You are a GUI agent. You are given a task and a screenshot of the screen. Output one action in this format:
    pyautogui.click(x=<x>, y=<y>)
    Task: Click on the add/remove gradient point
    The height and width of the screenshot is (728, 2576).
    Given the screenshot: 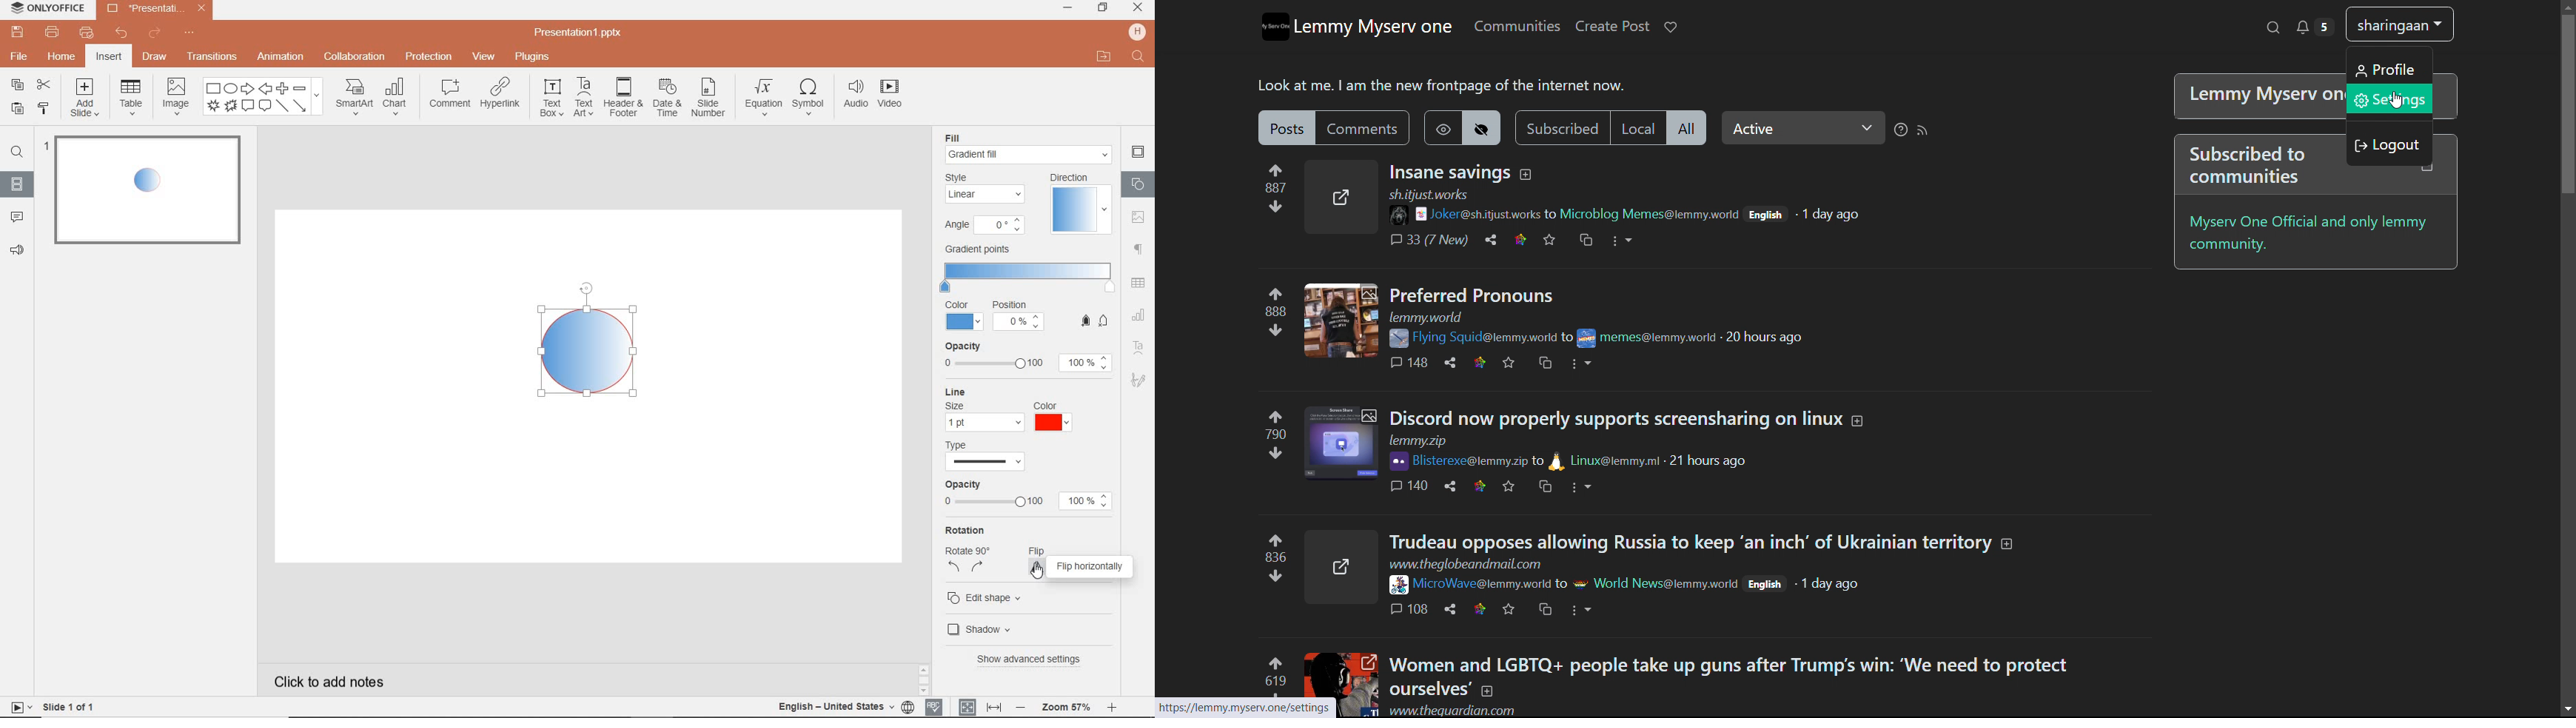 What is the action you would take?
    pyautogui.click(x=1096, y=320)
    